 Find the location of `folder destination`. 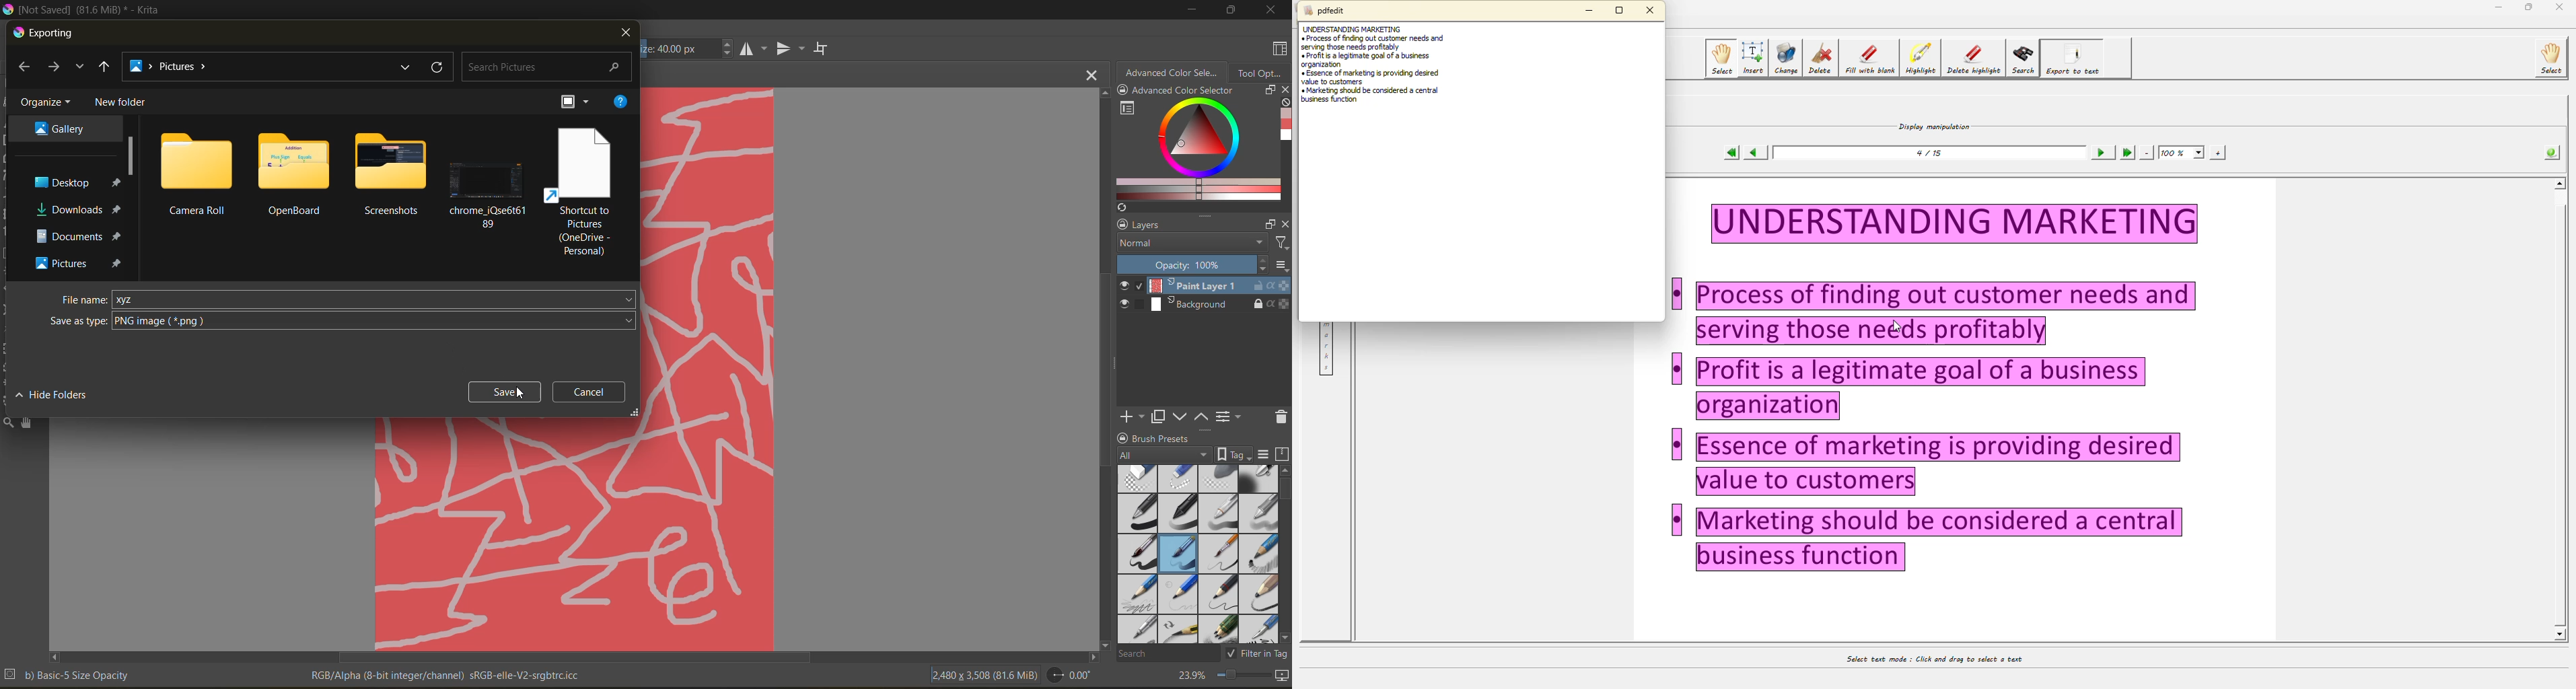

folder destination is located at coordinates (81, 263).